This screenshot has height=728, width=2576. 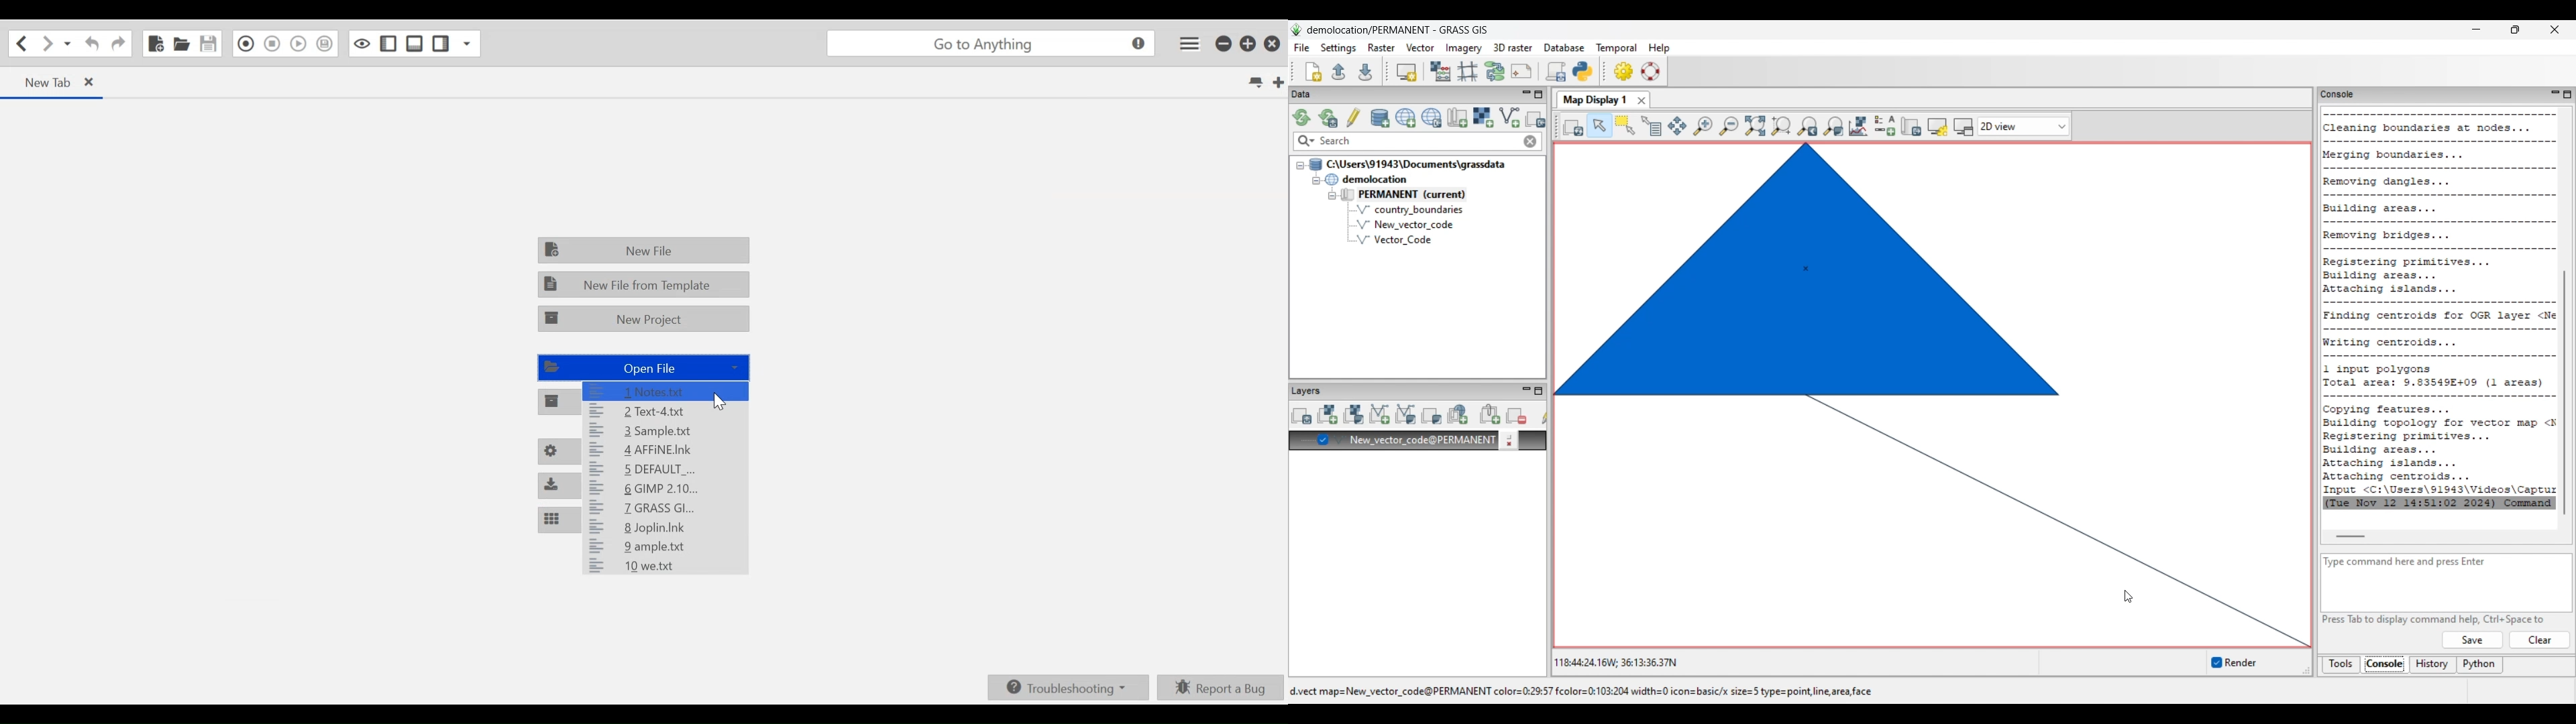 I want to click on New File, so click(x=643, y=250).